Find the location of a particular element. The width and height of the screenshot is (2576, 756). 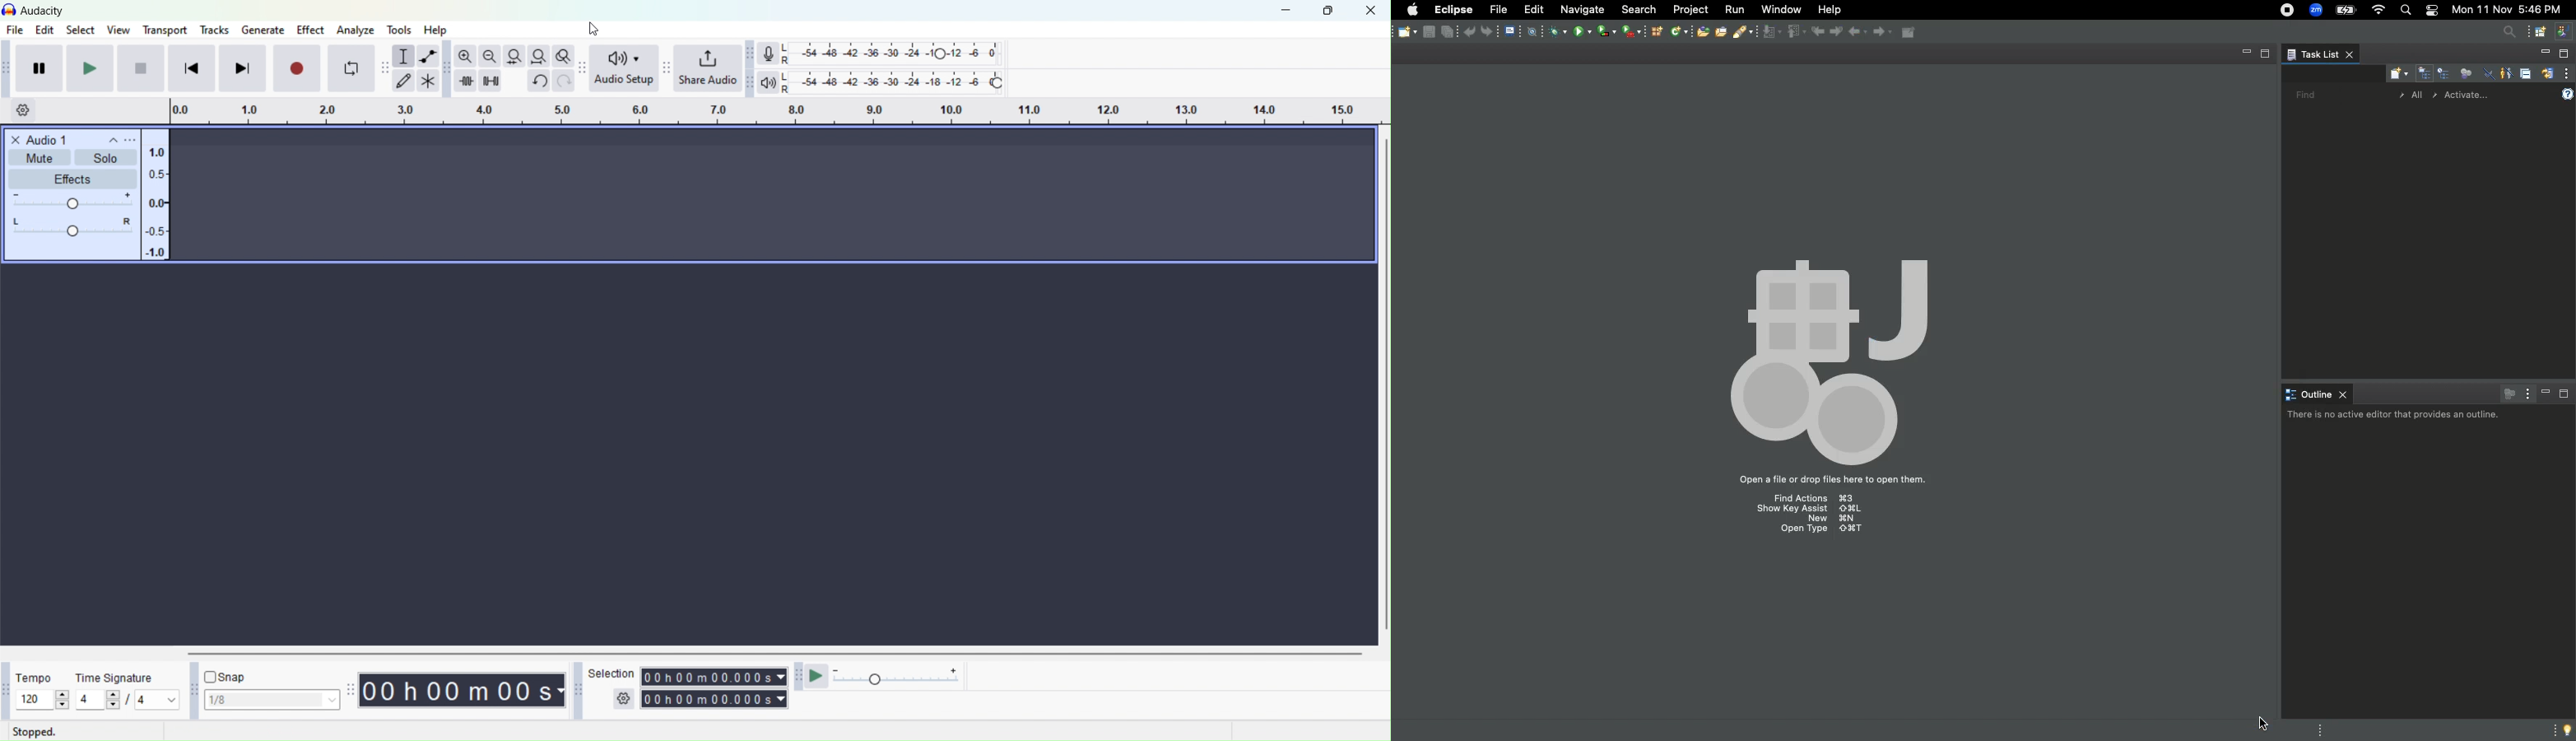

effects is located at coordinates (71, 179).